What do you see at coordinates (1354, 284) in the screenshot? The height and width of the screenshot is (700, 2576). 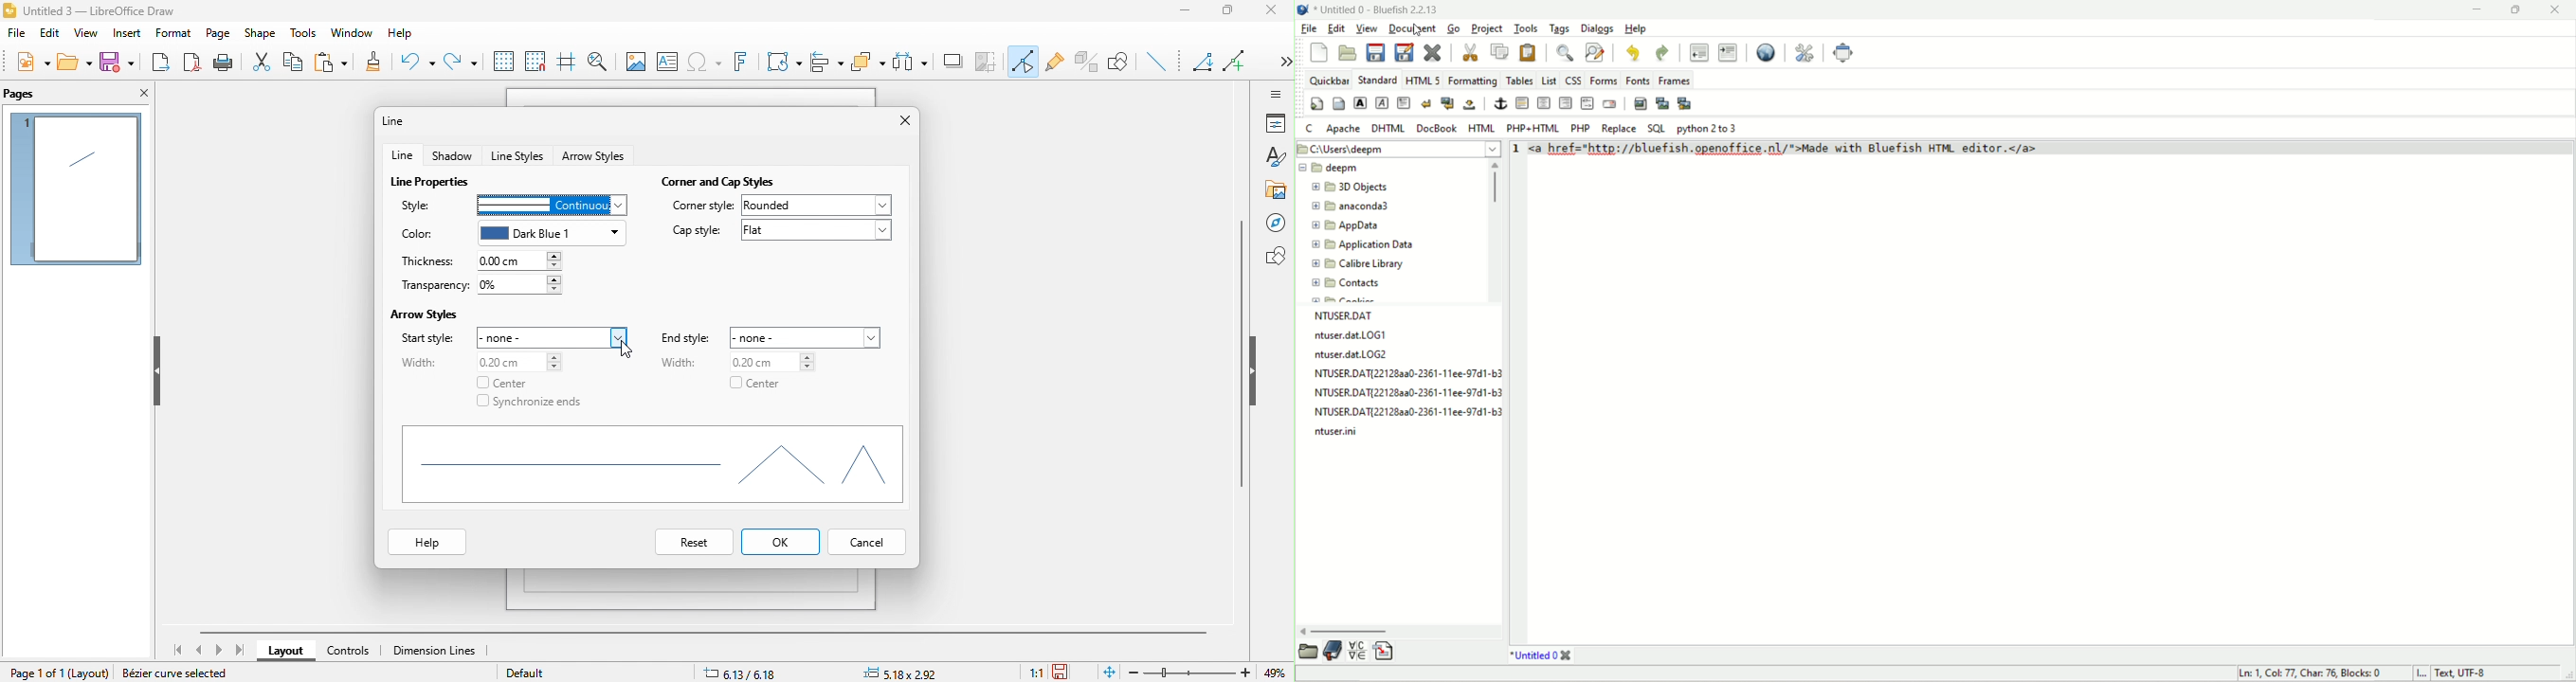 I see `contacts` at bounding box center [1354, 284].